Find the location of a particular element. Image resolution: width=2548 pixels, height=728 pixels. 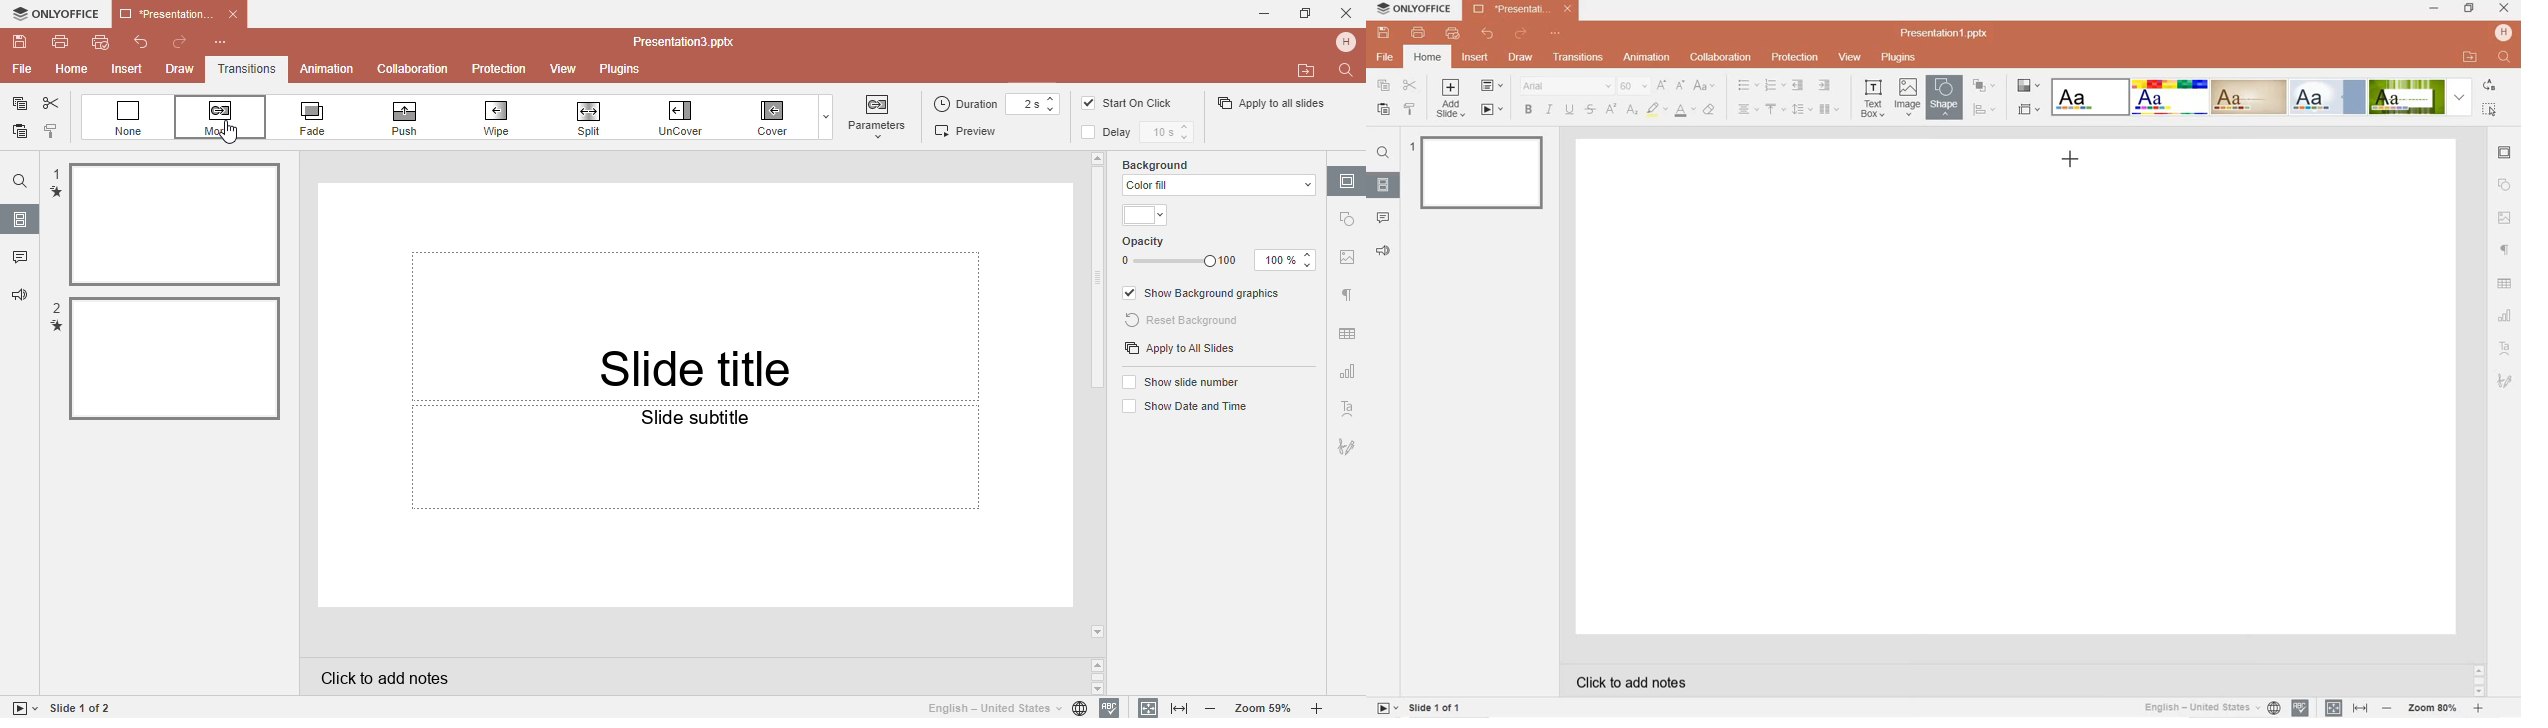

Delay time setting is located at coordinates (1171, 133).